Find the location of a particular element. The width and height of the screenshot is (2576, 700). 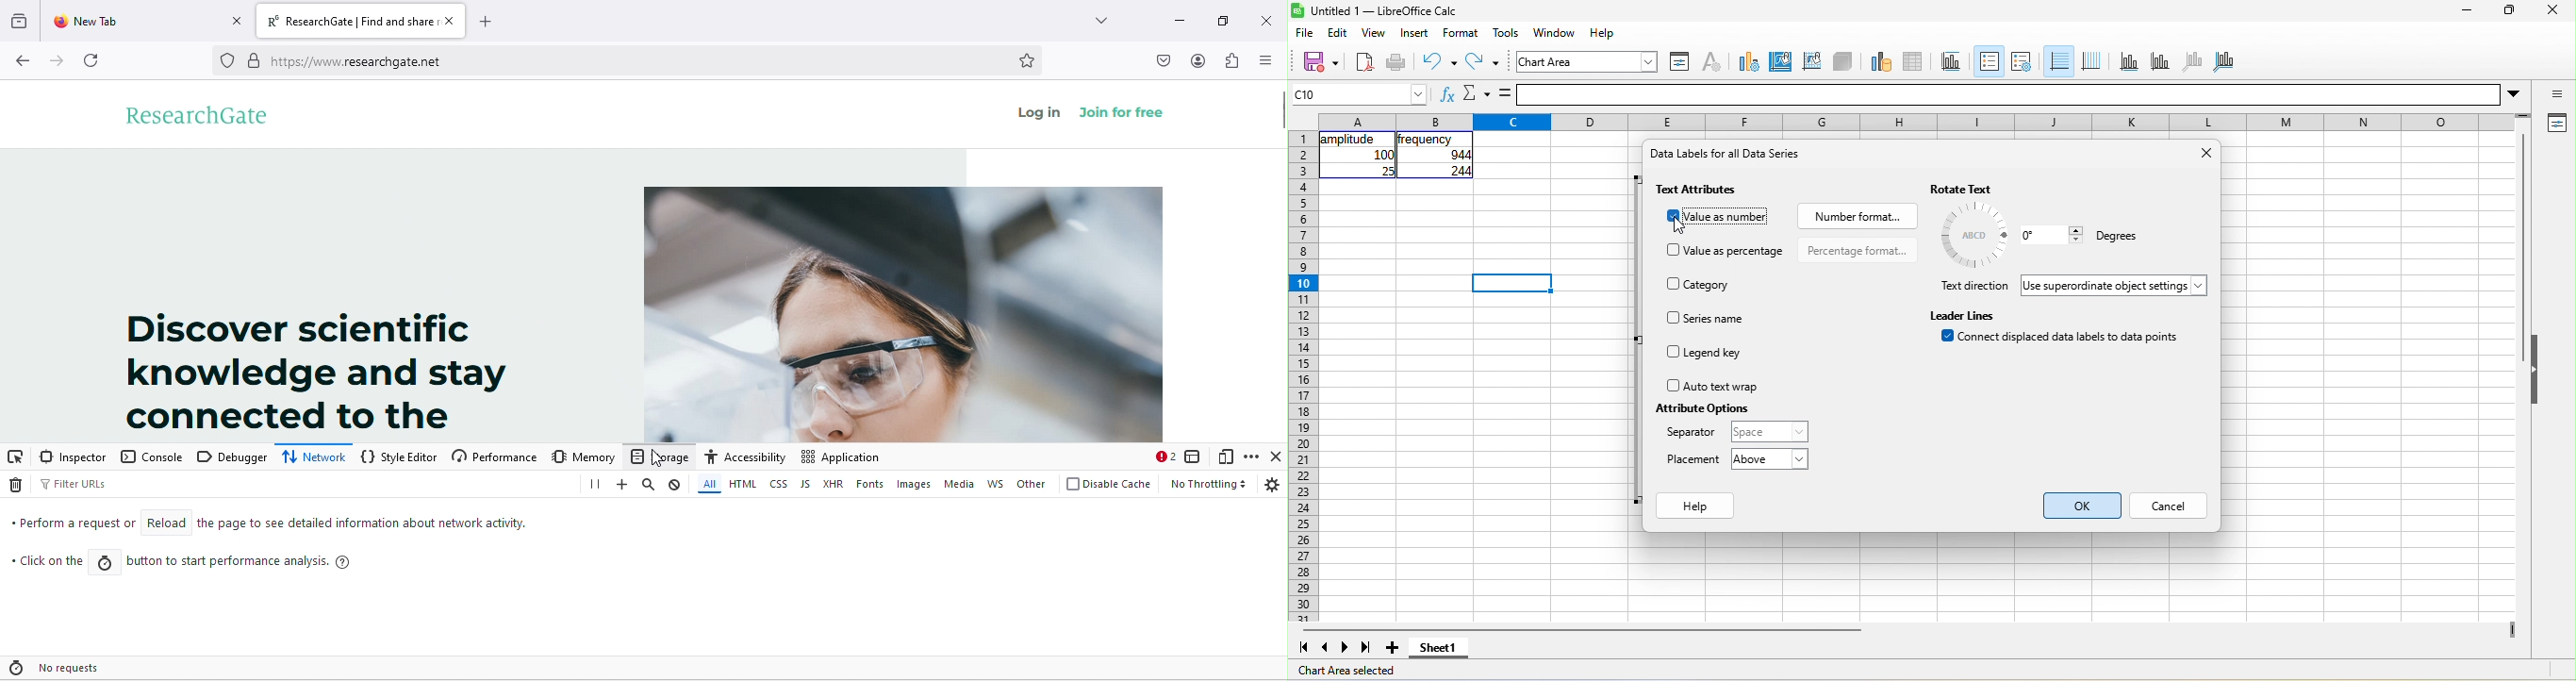

minimize is located at coordinates (2465, 12).